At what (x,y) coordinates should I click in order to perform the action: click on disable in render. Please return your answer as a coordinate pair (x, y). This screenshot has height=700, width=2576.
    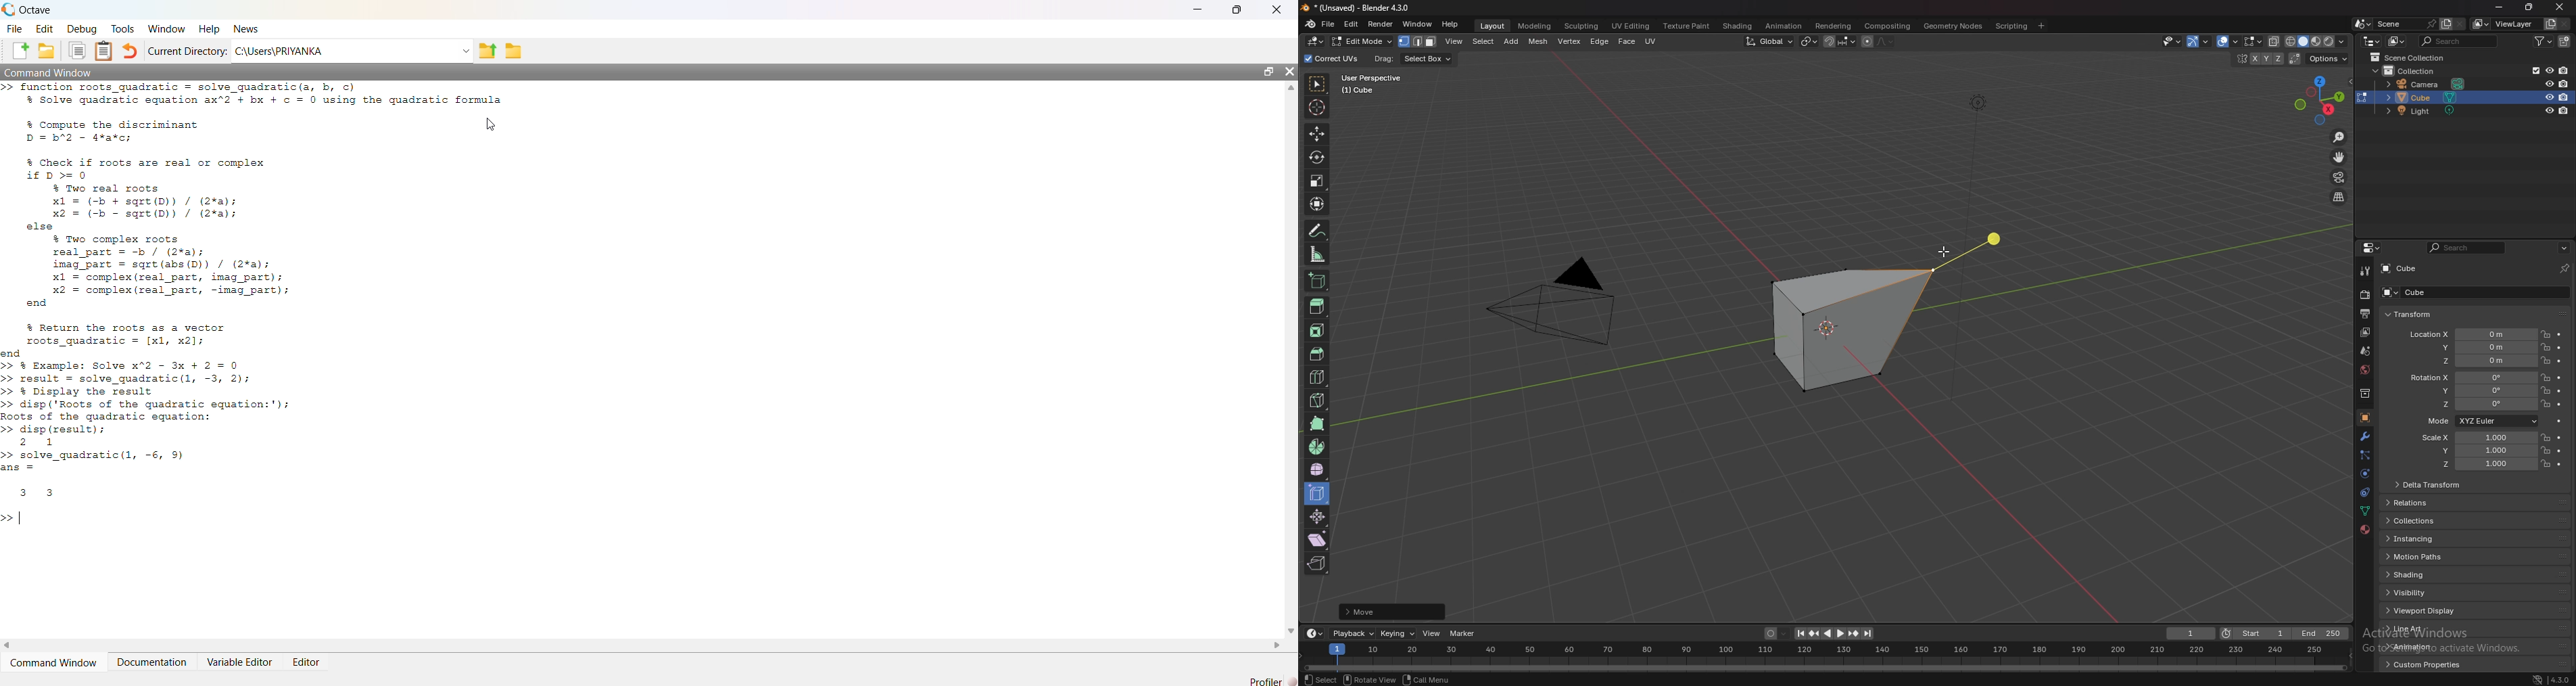
    Looking at the image, I should click on (2564, 111).